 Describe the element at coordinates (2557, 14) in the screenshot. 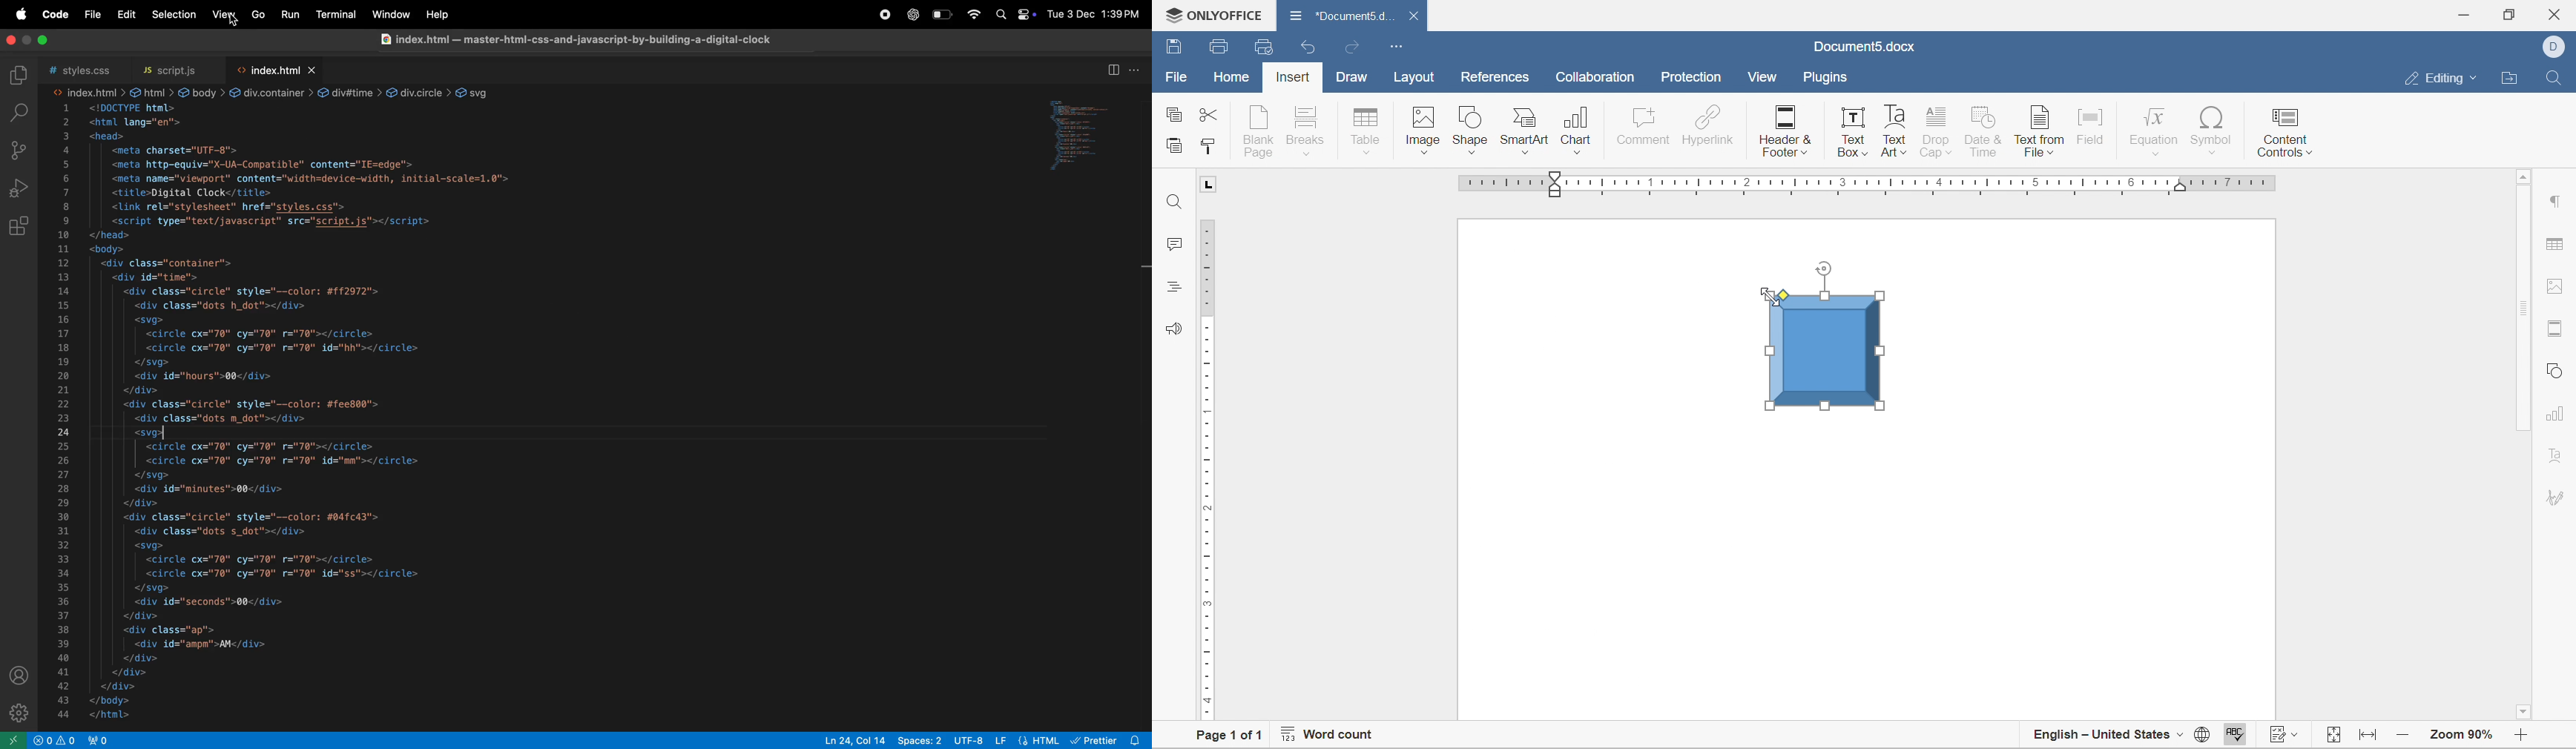

I see `close` at that location.